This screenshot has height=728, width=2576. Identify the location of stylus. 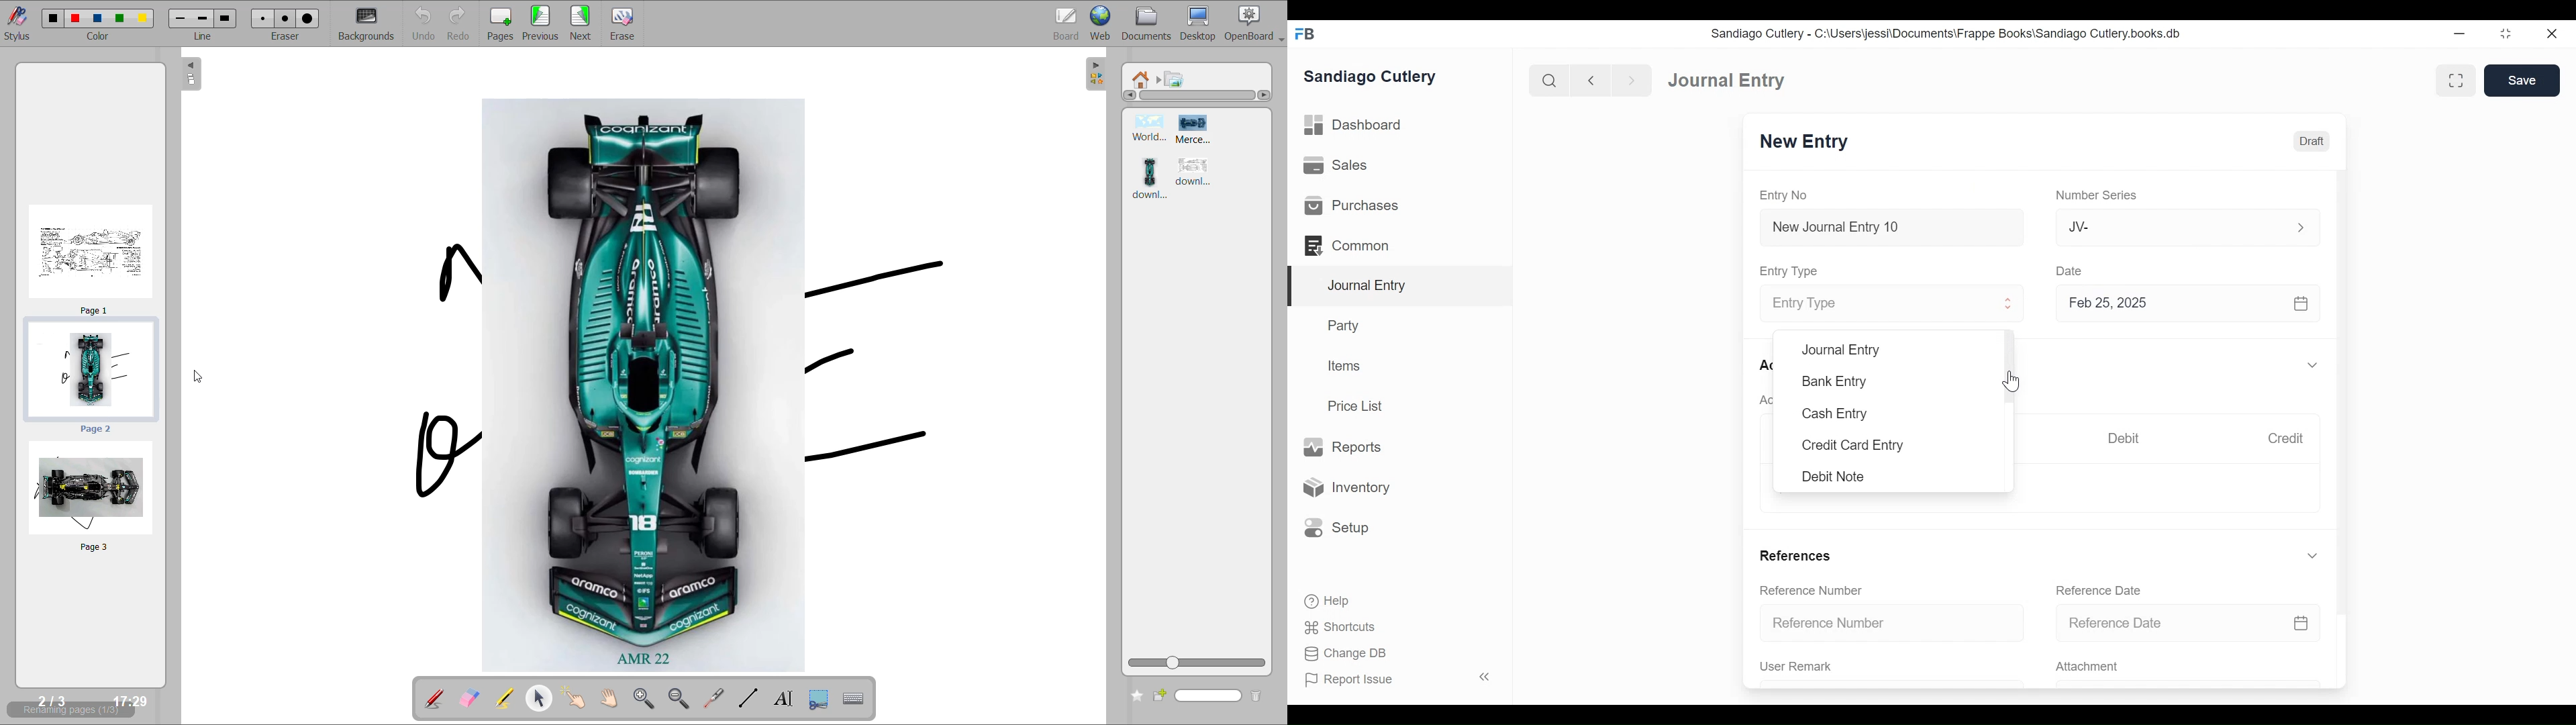
(17, 28).